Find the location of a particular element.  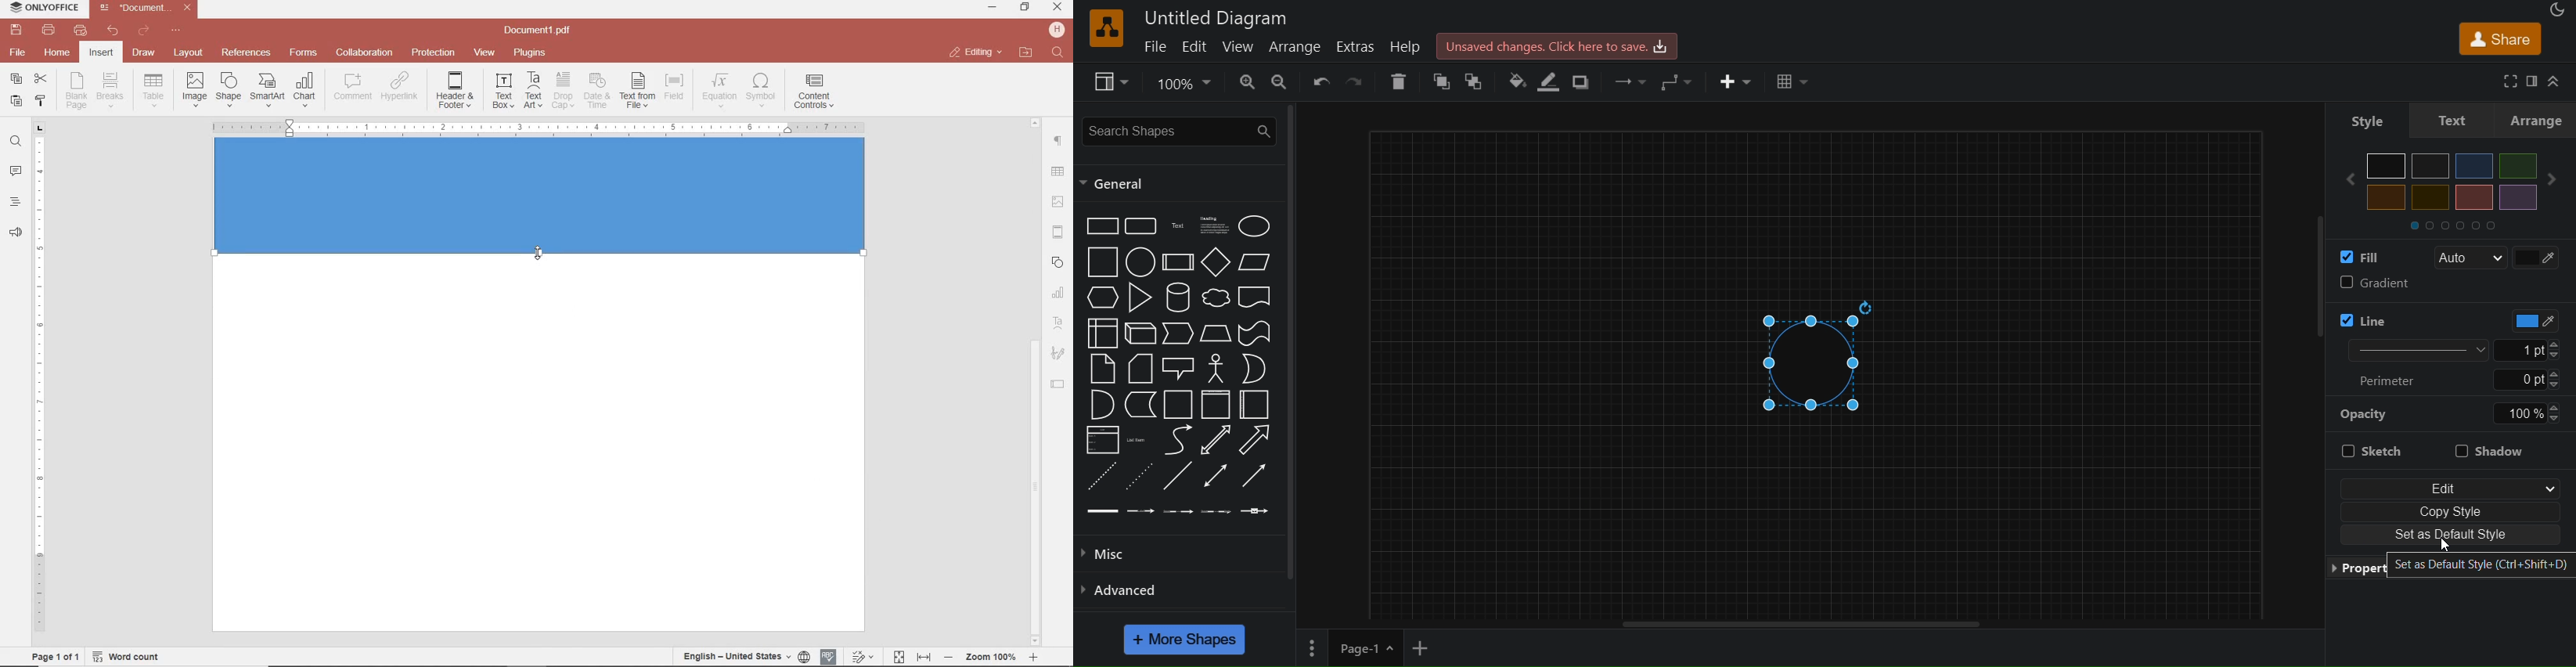

connector 4 is located at coordinates (1216, 512).